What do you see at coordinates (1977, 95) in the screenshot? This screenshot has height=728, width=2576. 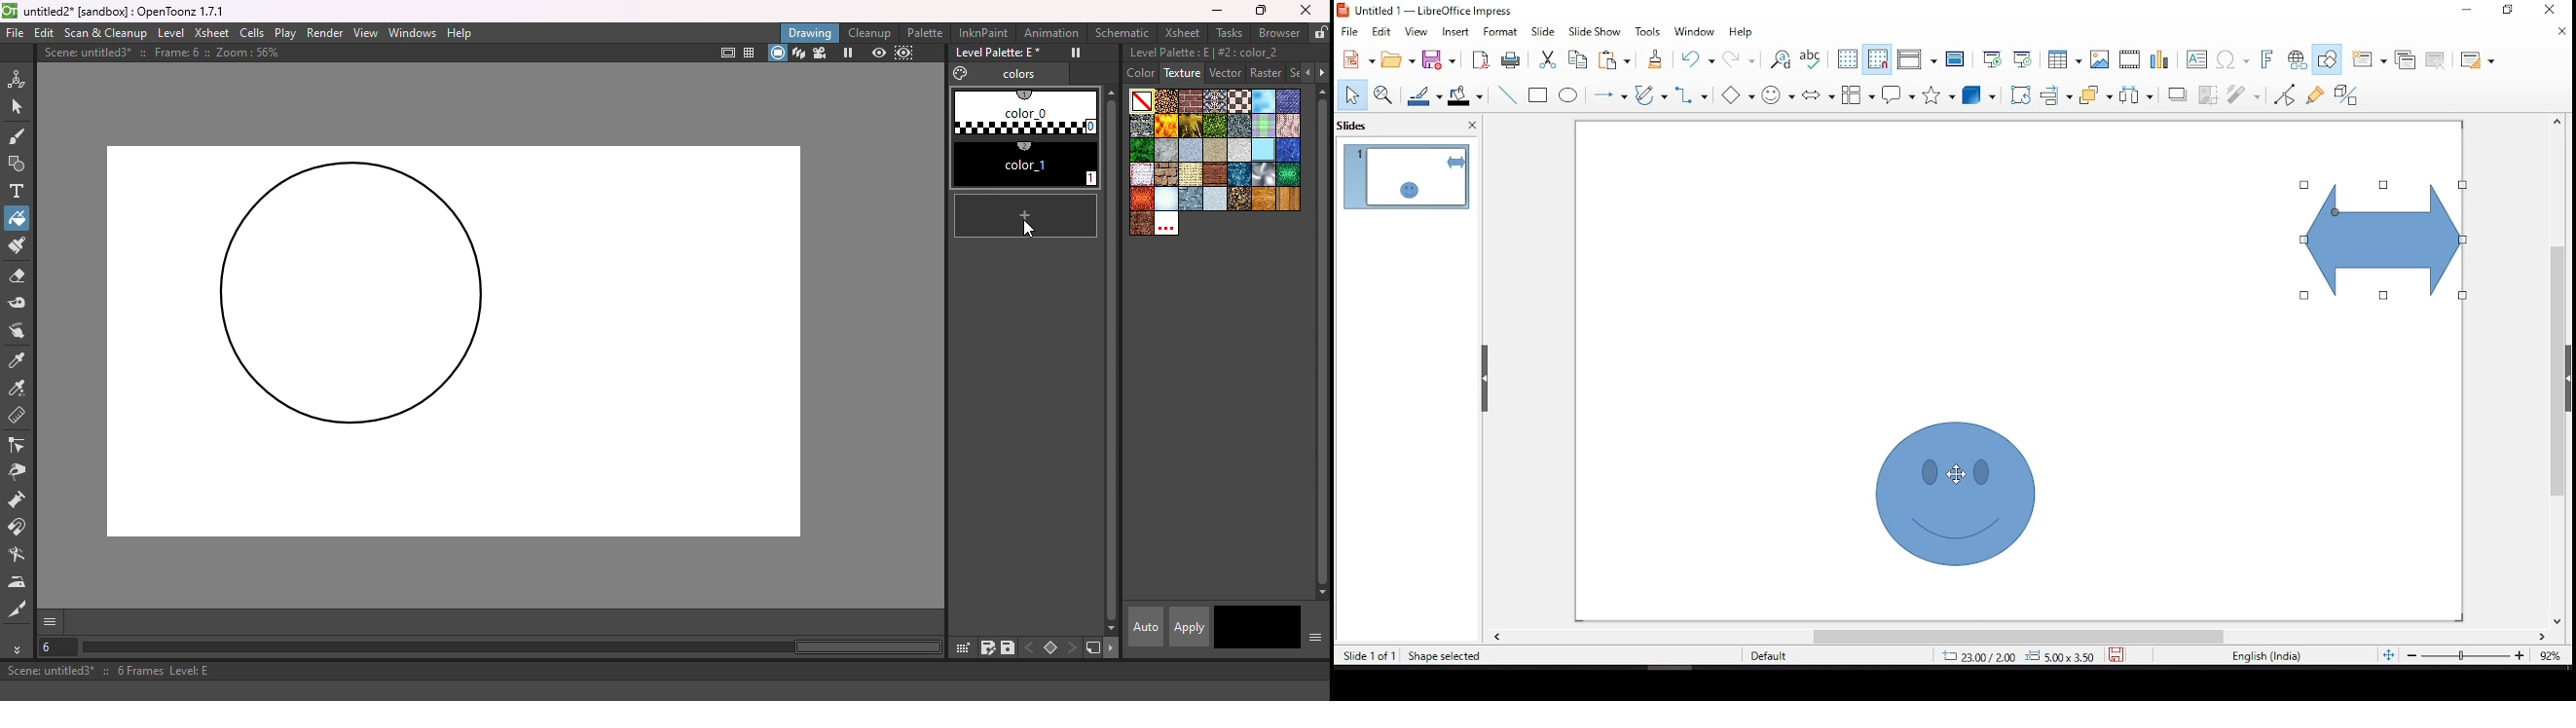 I see `3D objects` at bounding box center [1977, 95].